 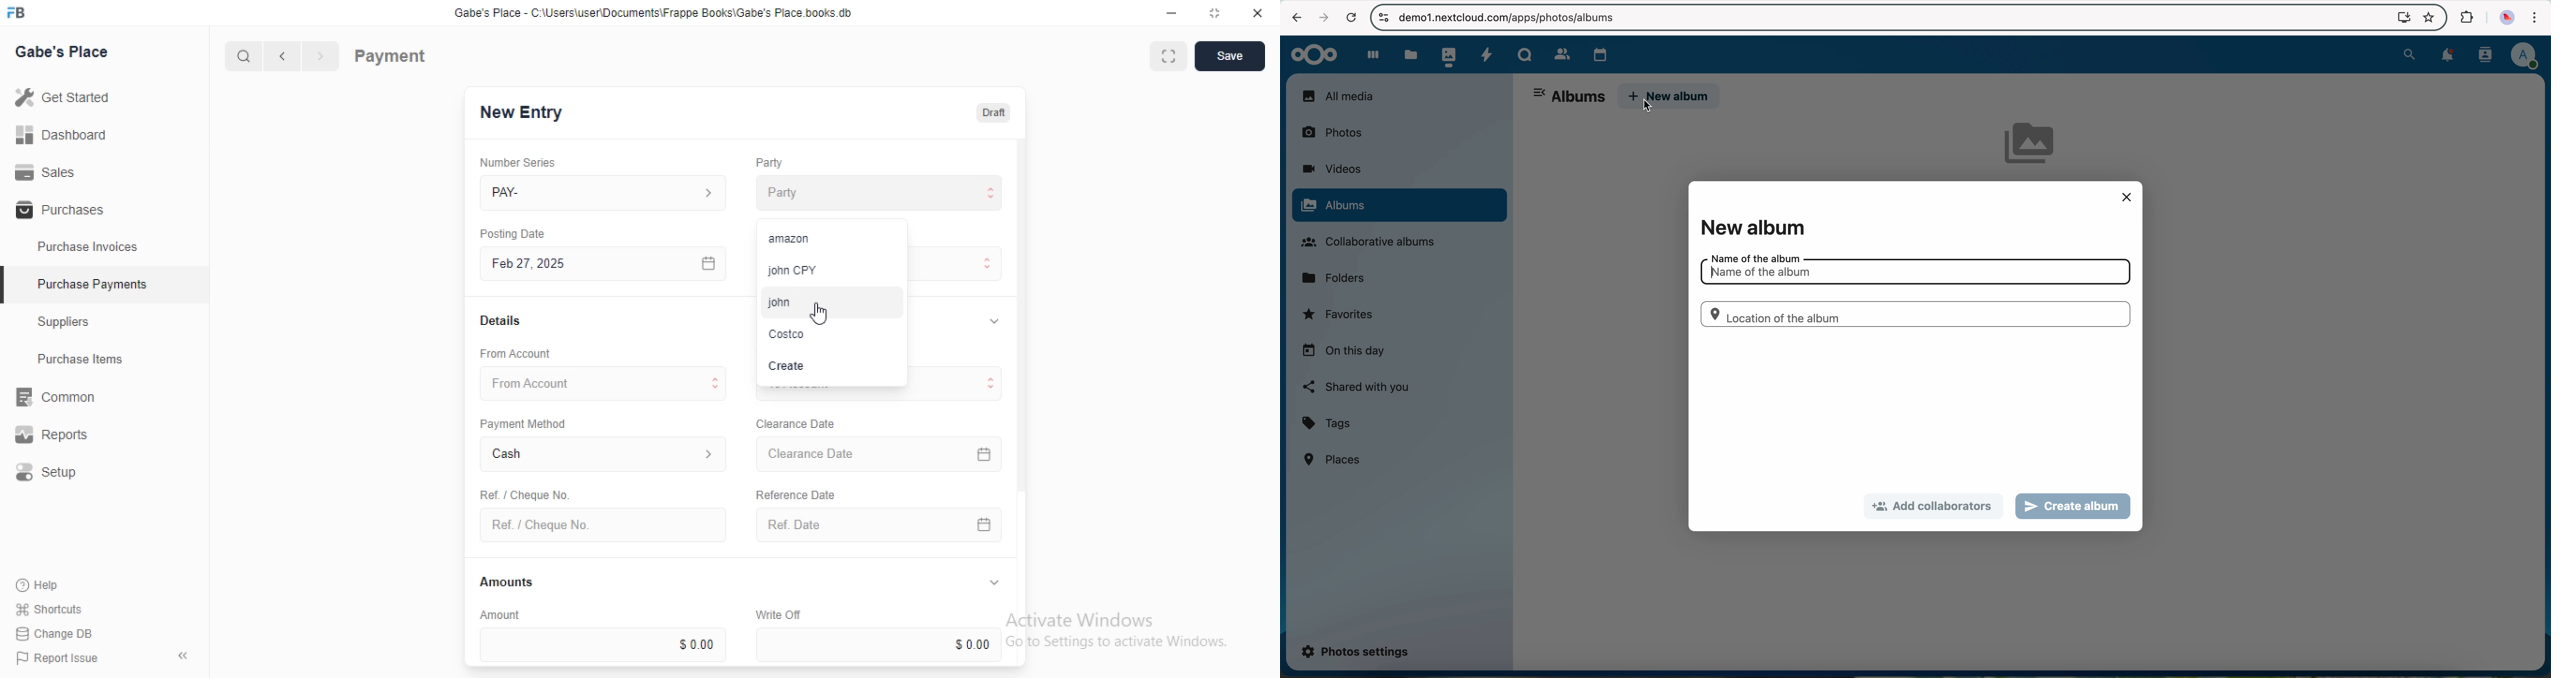 What do you see at coordinates (47, 610) in the screenshot?
I see `Shortcuts` at bounding box center [47, 610].